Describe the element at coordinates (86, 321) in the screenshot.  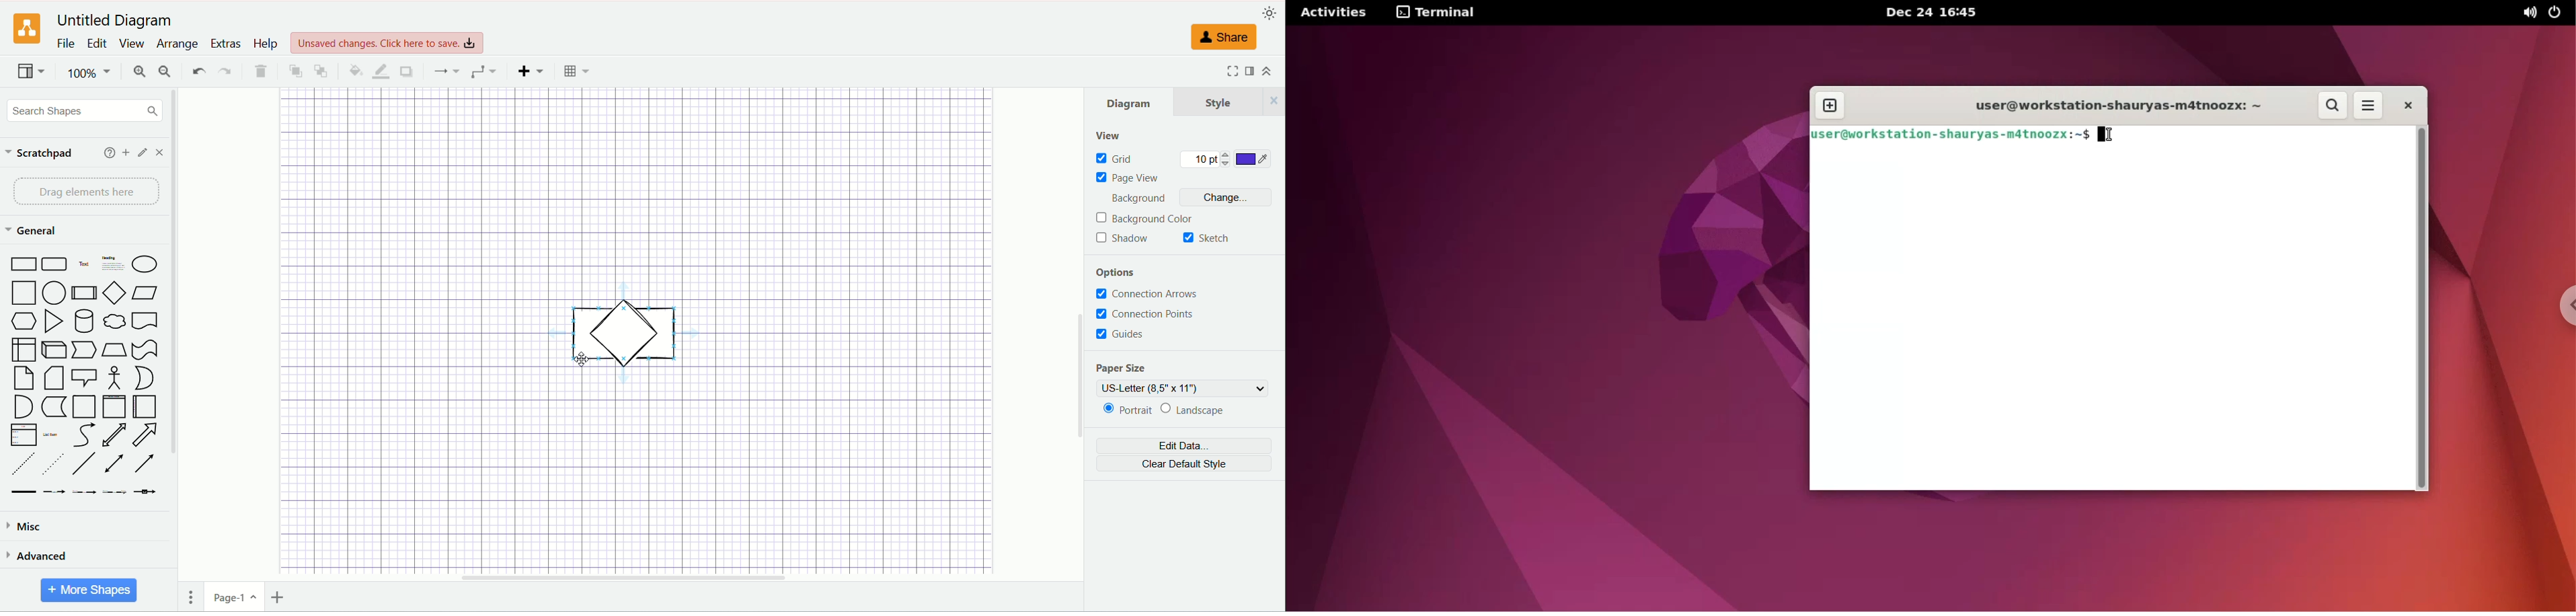
I see `Cylinder` at that location.